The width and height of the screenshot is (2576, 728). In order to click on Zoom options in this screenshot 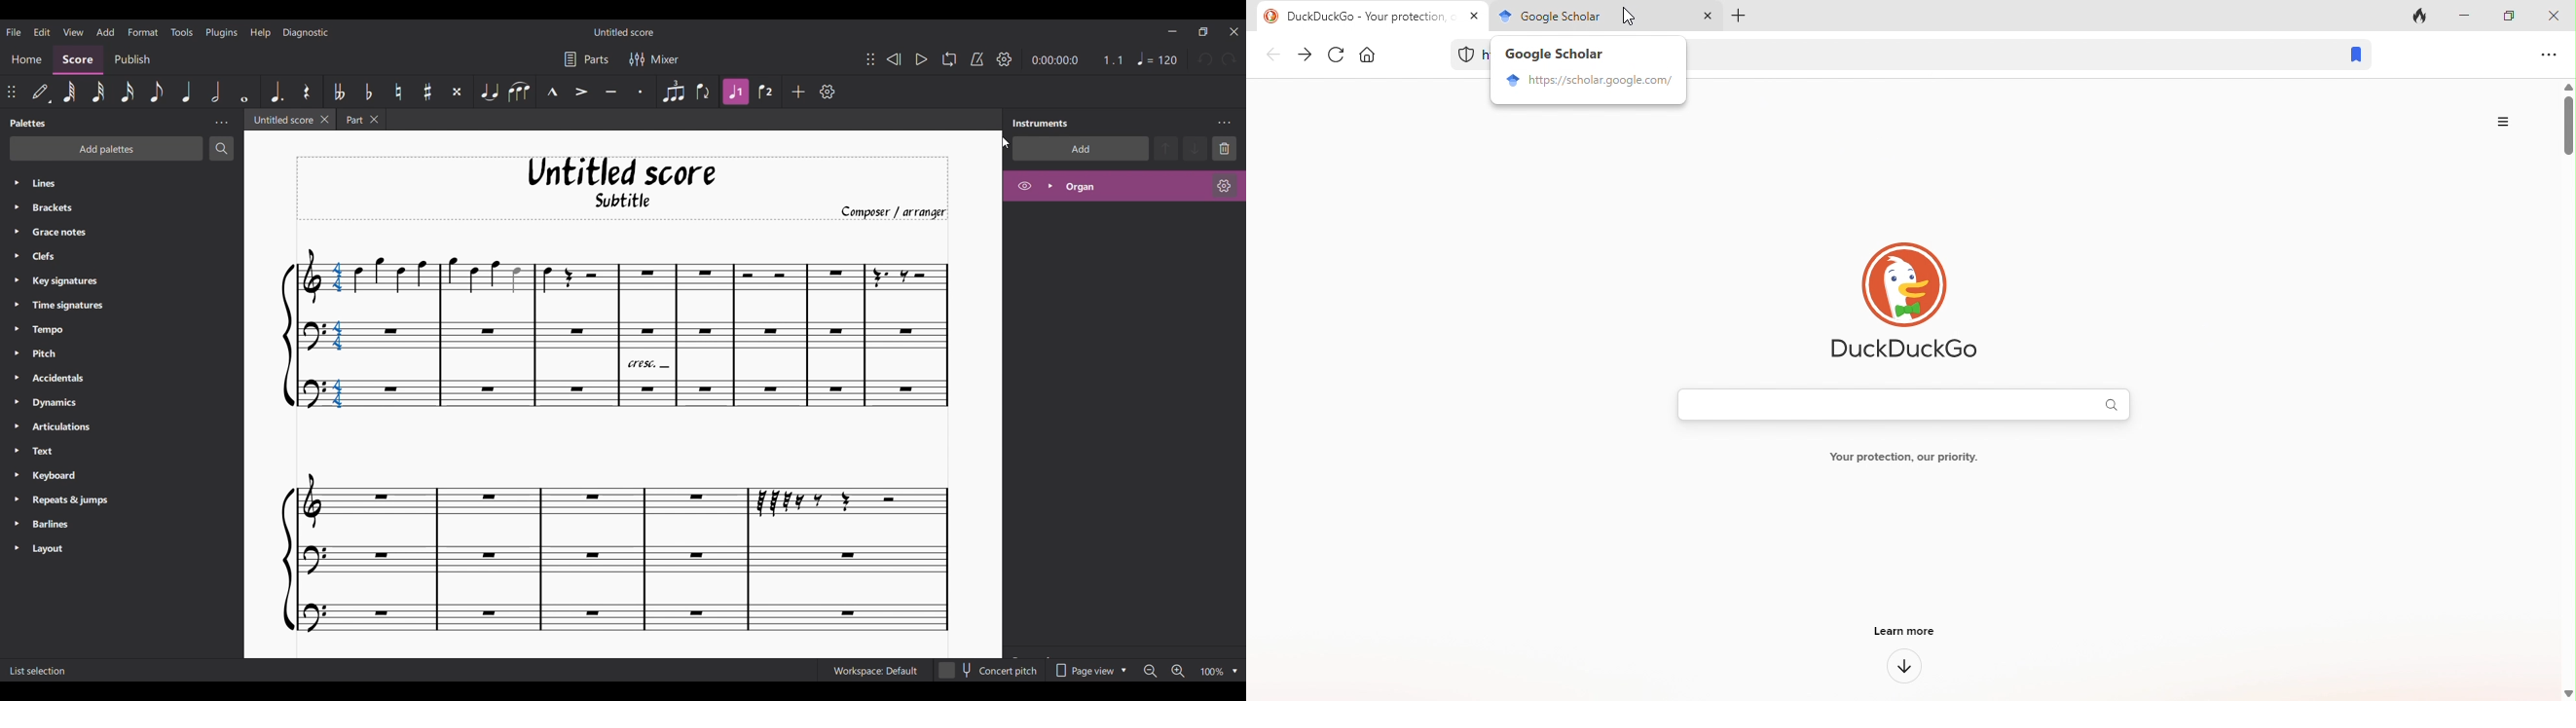, I will do `click(1235, 672)`.